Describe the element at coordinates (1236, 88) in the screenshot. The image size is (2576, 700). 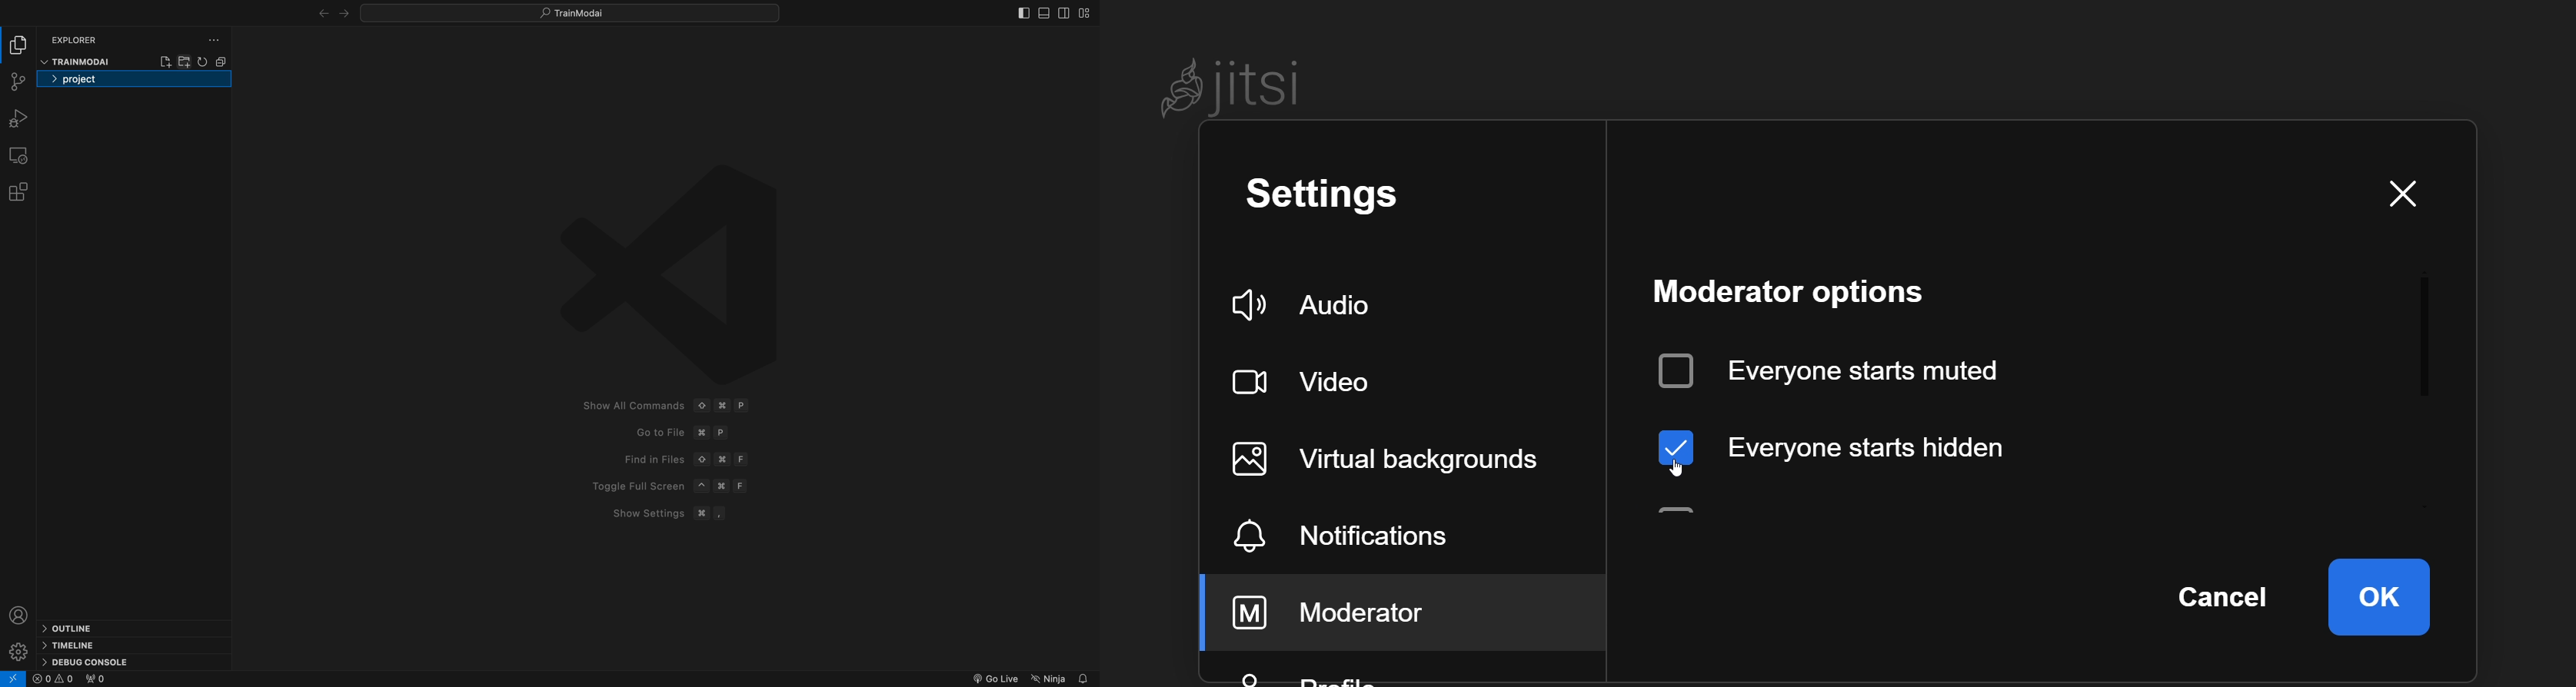
I see `Jitsi` at that location.